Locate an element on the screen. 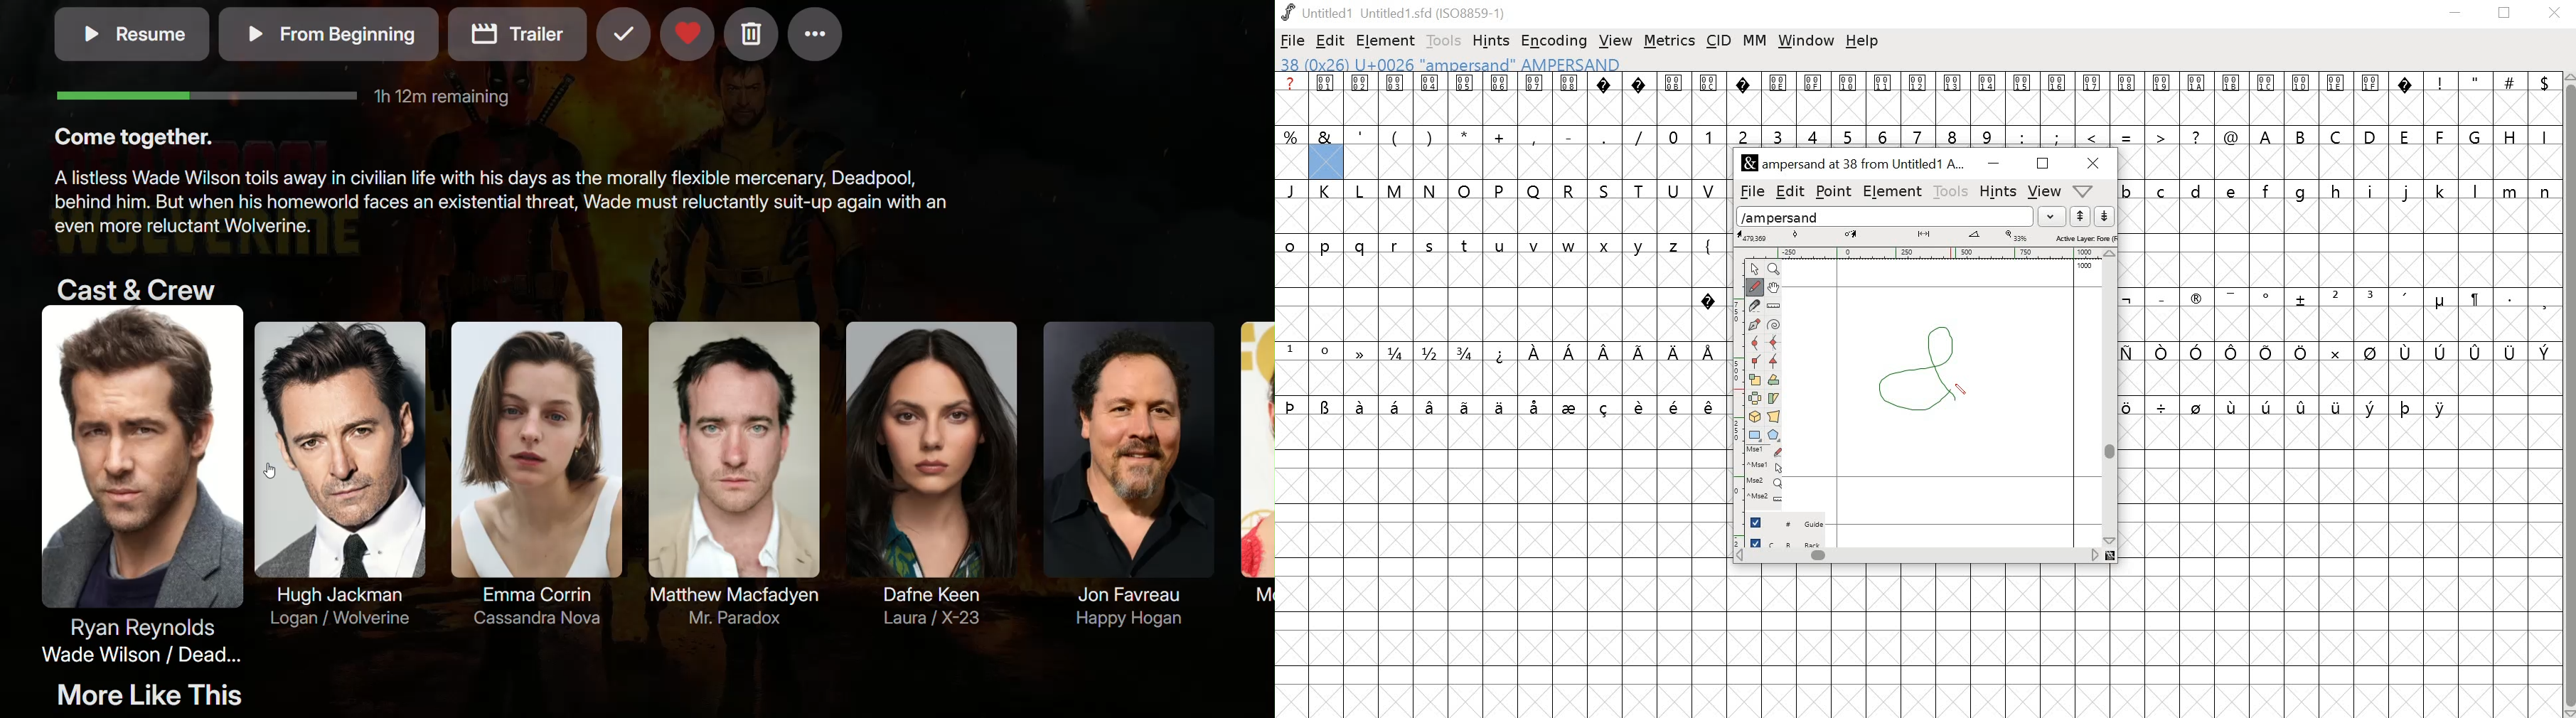 The height and width of the screenshot is (728, 2576). ? is located at coordinates (1605, 99).